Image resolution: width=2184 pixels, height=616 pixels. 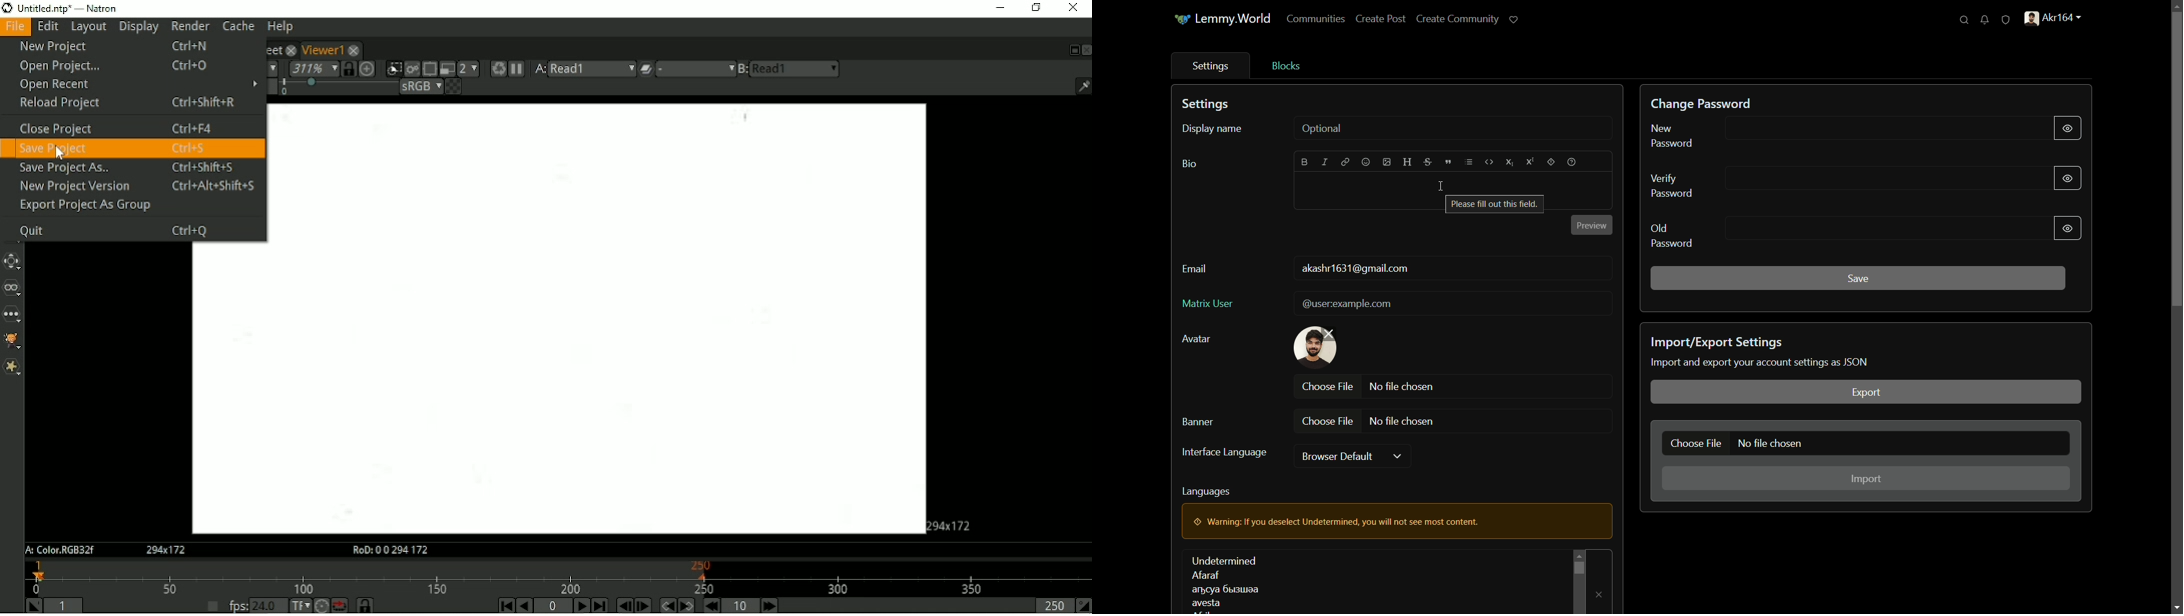 What do you see at coordinates (1592, 225) in the screenshot?
I see `preview` at bounding box center [1592, 225].